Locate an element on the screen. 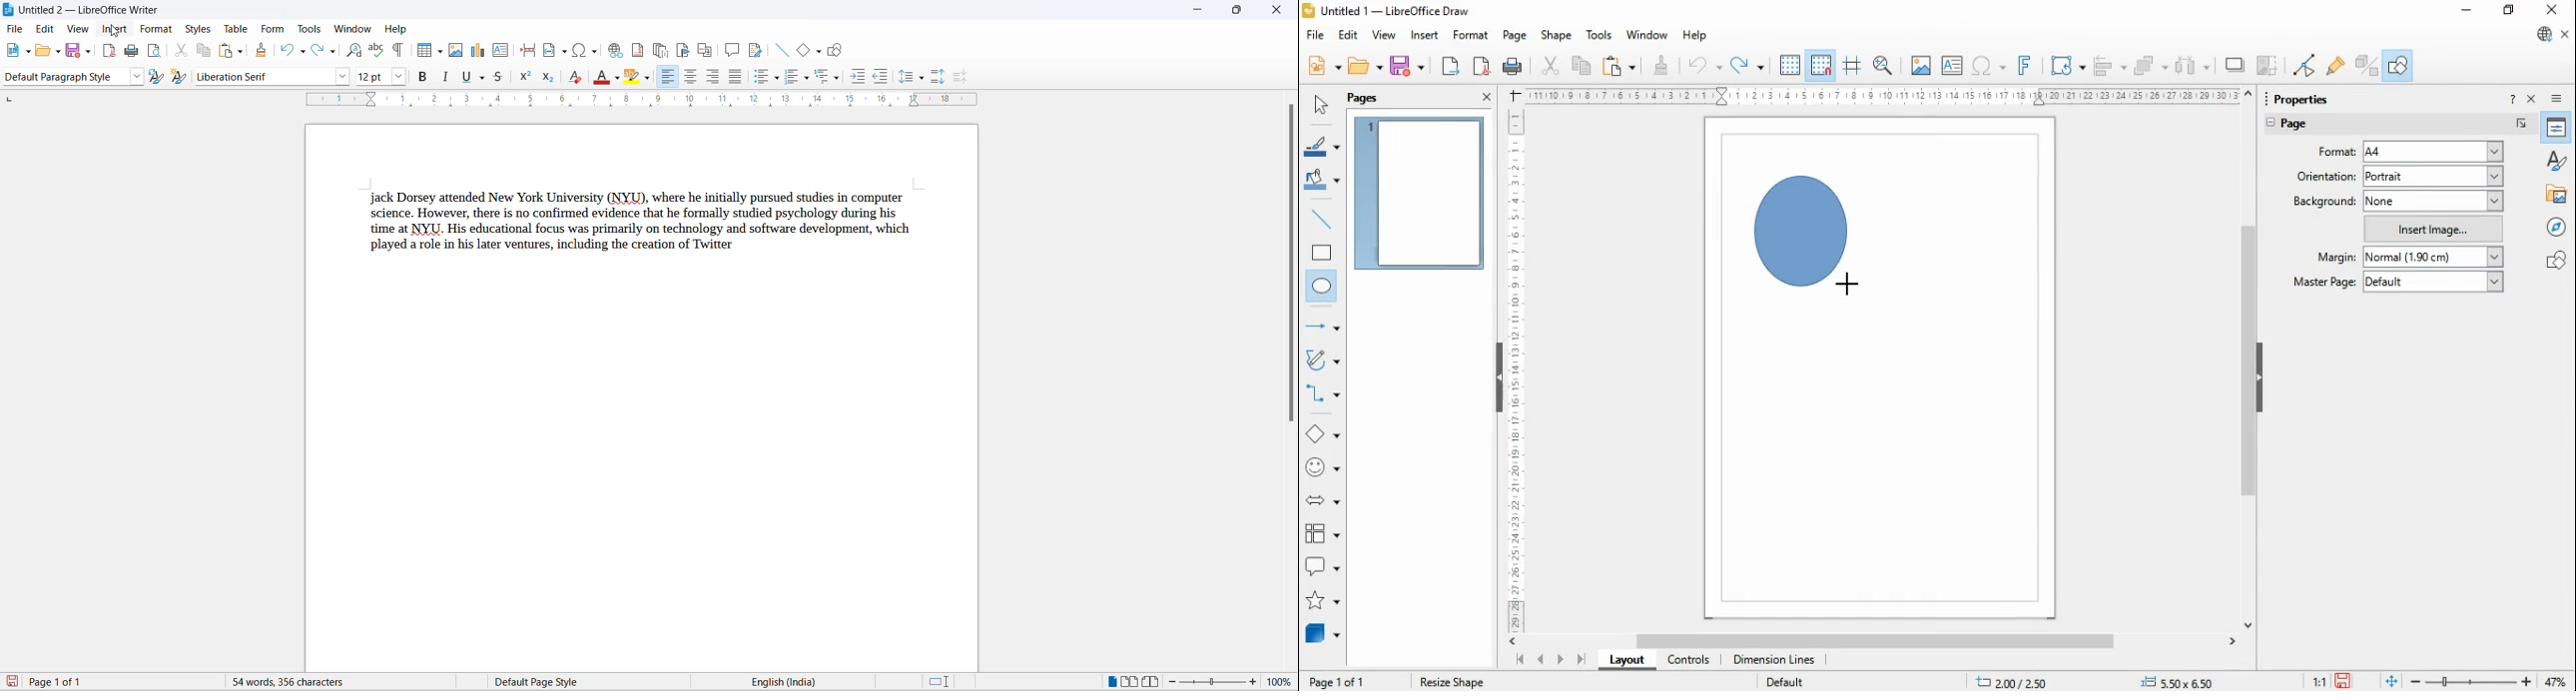 The height and width of the screenshot is (700, 2576). shadow is located at coordinates (2236, 65).